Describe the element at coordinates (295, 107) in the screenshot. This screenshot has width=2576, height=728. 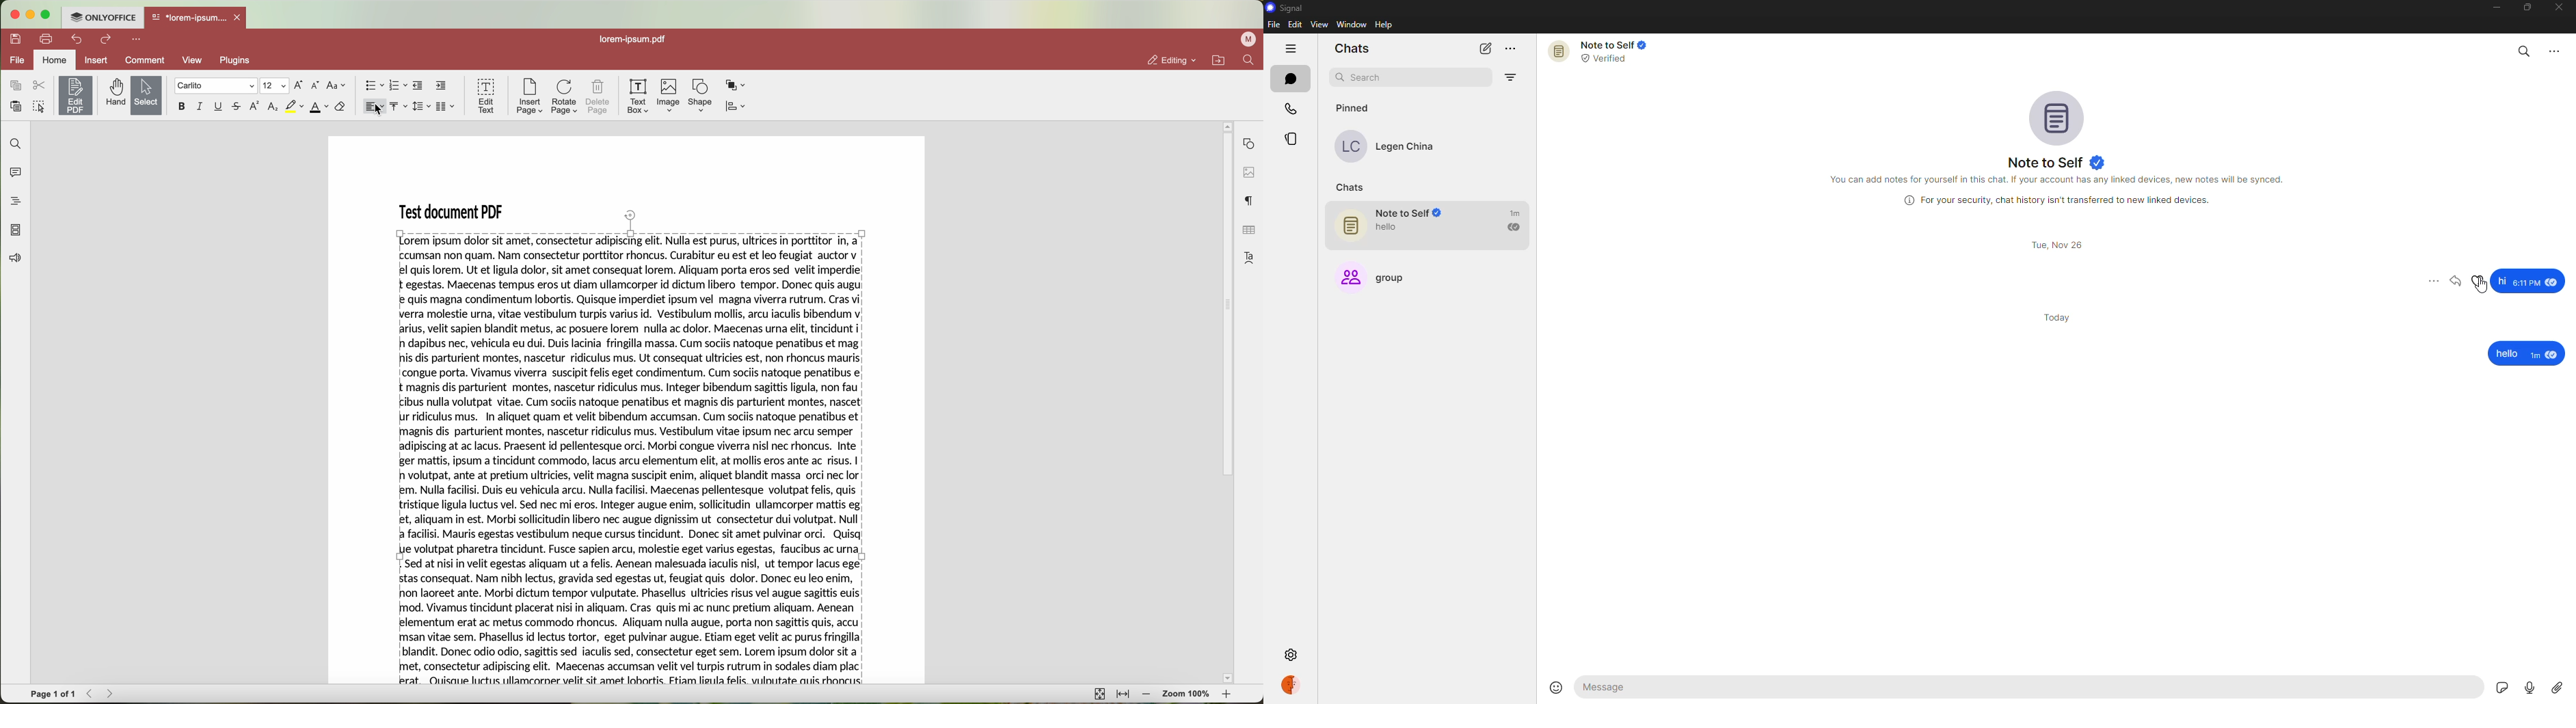
I see `highlight color` at that location.